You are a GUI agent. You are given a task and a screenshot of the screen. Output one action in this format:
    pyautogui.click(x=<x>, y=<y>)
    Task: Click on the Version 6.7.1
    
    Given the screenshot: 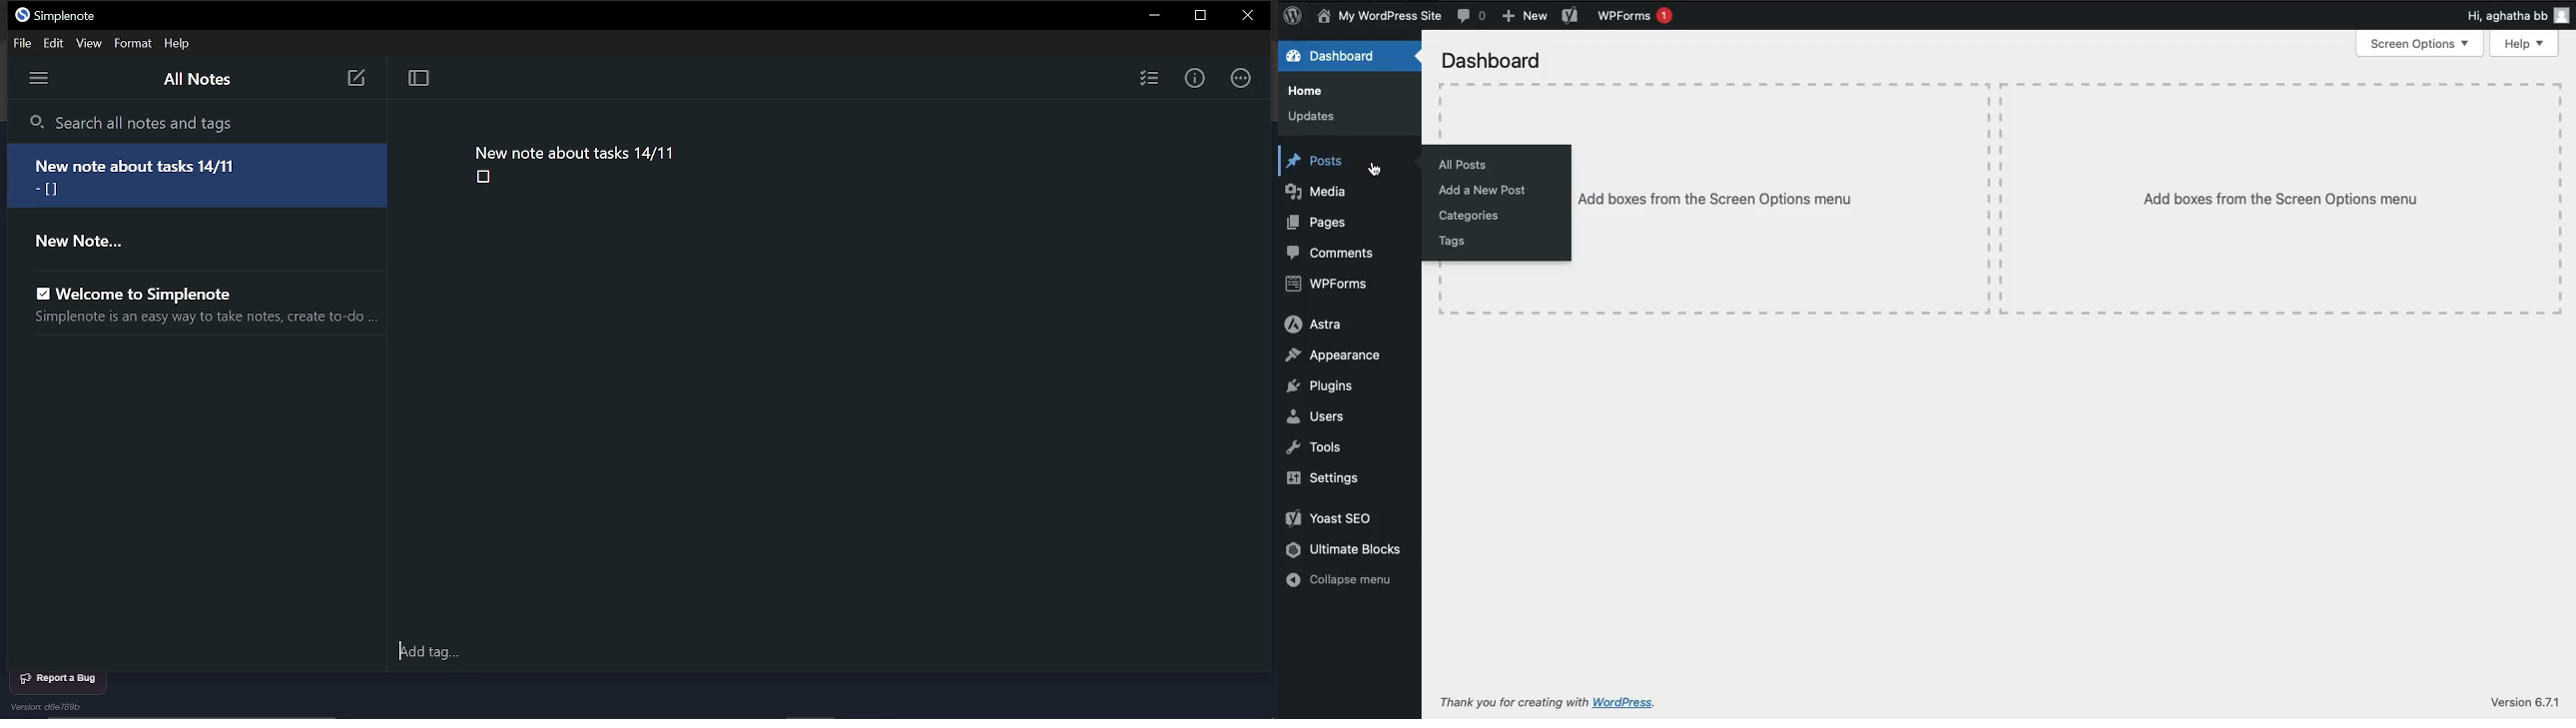 What is the action you would take?
    pyautogui.click(x=2523, y=702)
    